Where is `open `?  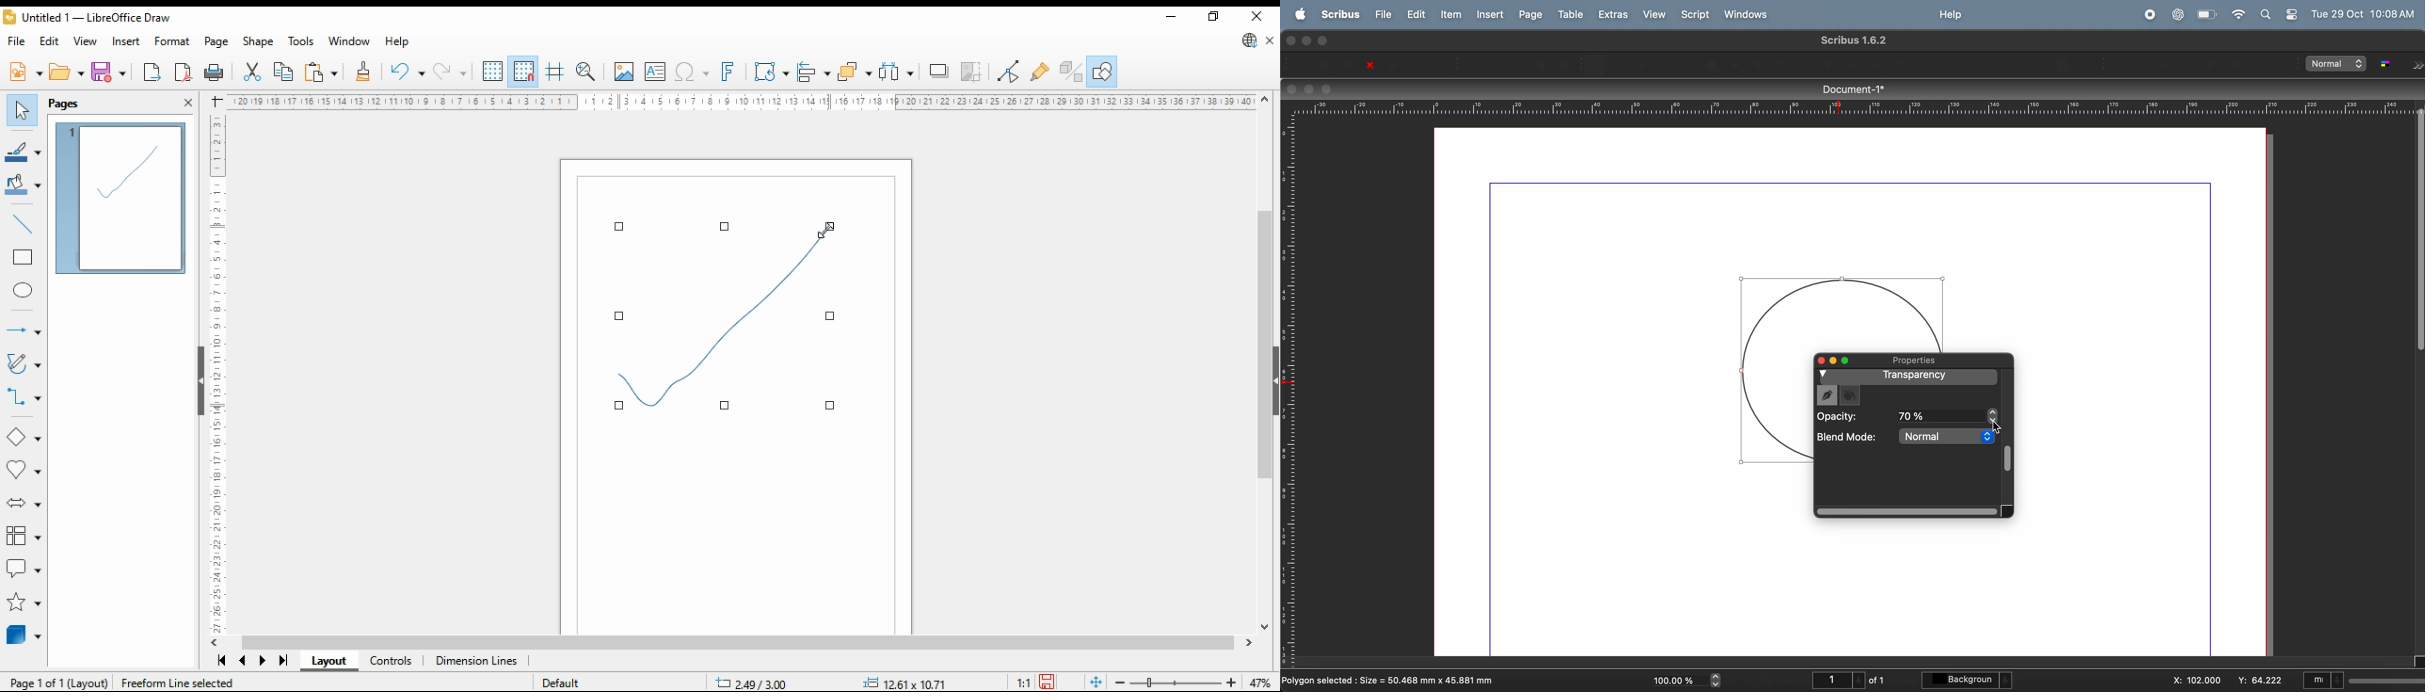 open  is located at coordinates (66, 73).